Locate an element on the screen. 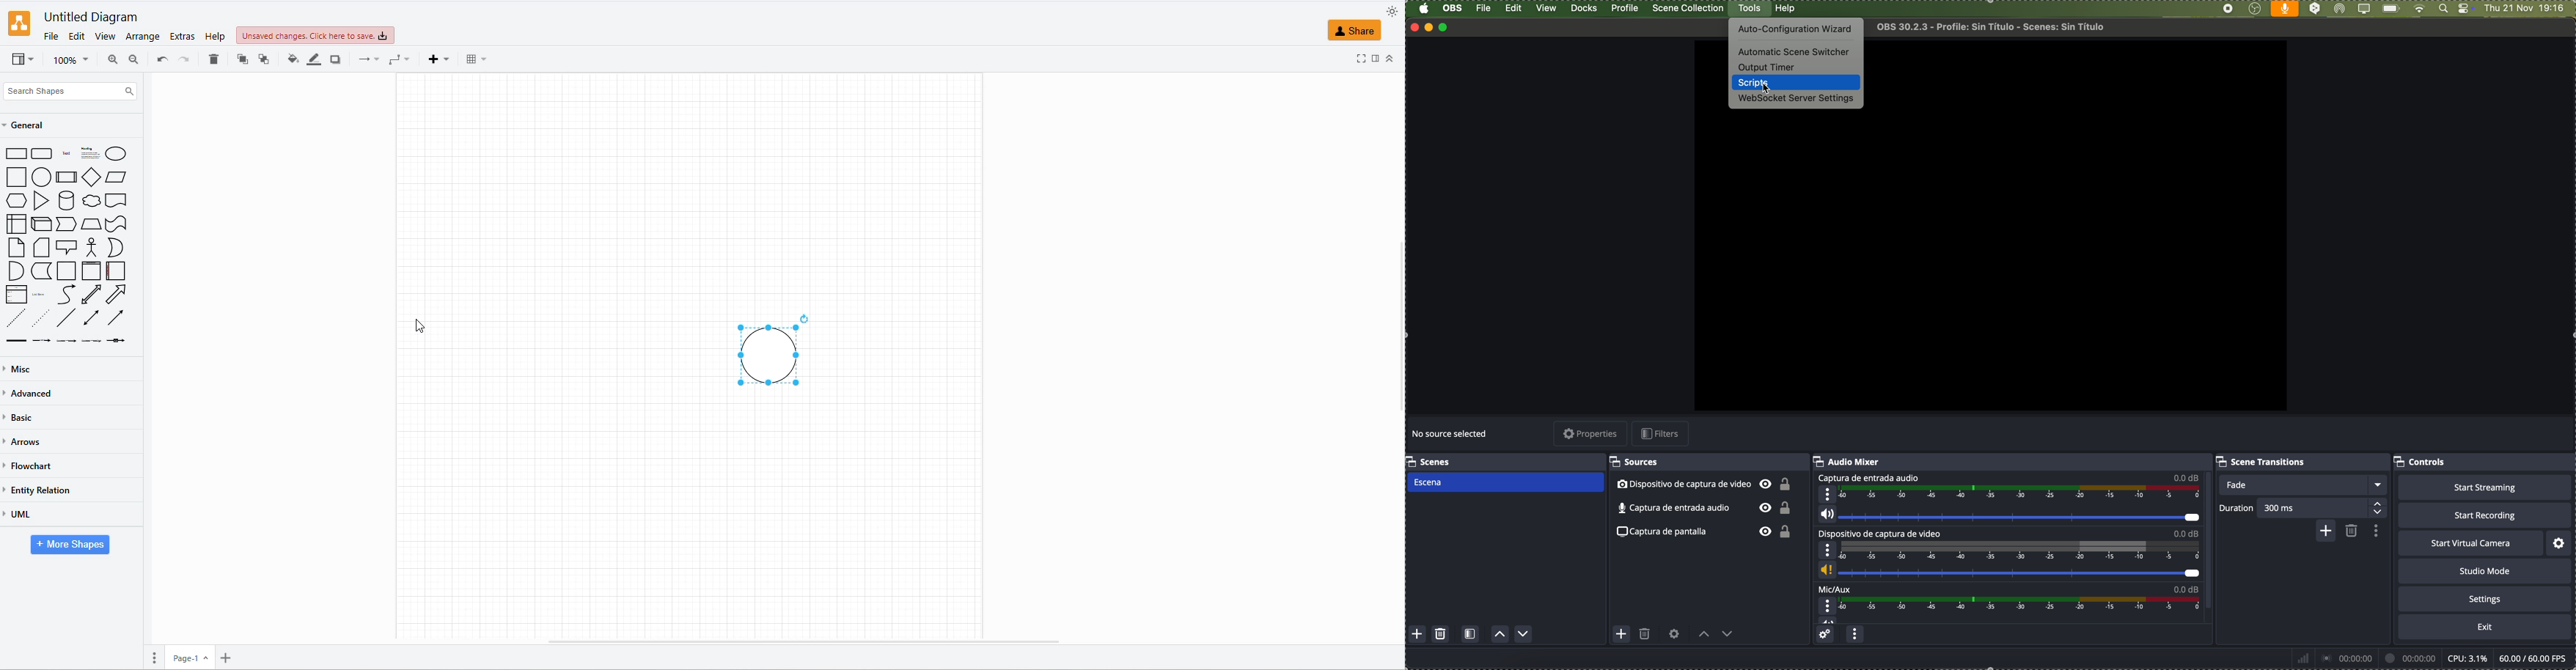 This screenshot has width=2576, height=672. DASHED LINE is located at coordinates (13, 317).